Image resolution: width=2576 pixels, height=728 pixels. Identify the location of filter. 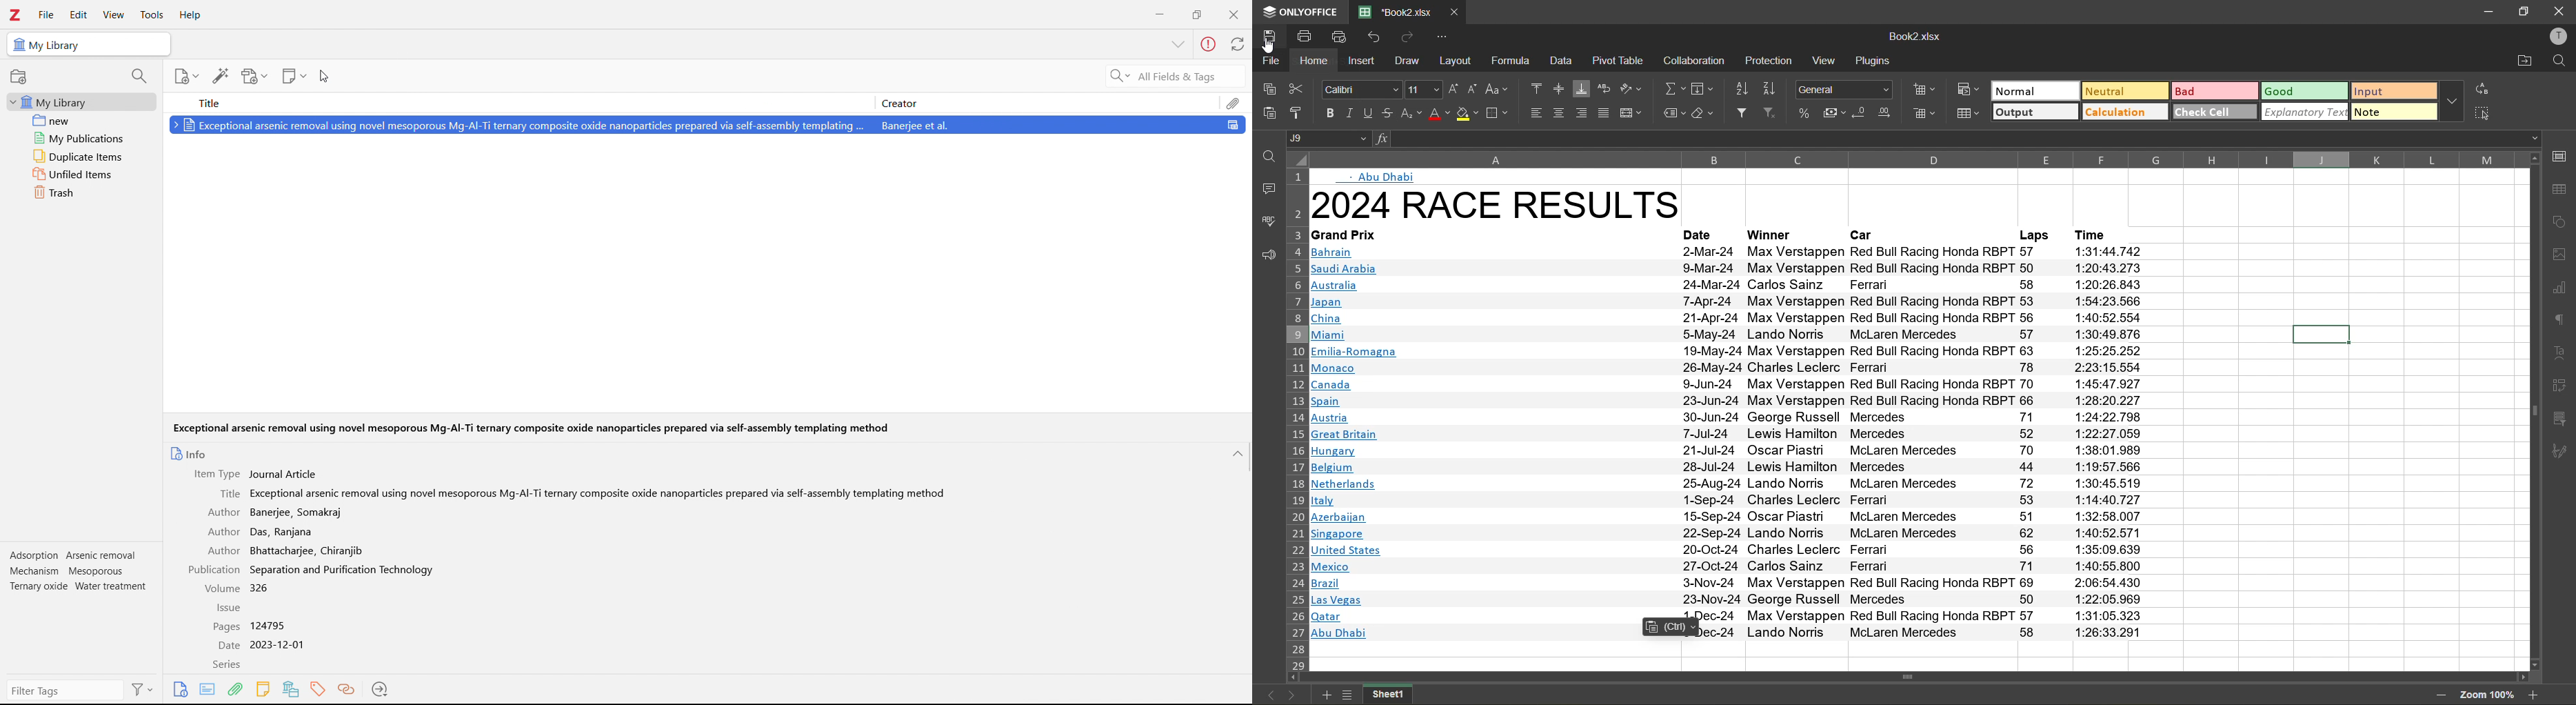
(1739, 113).